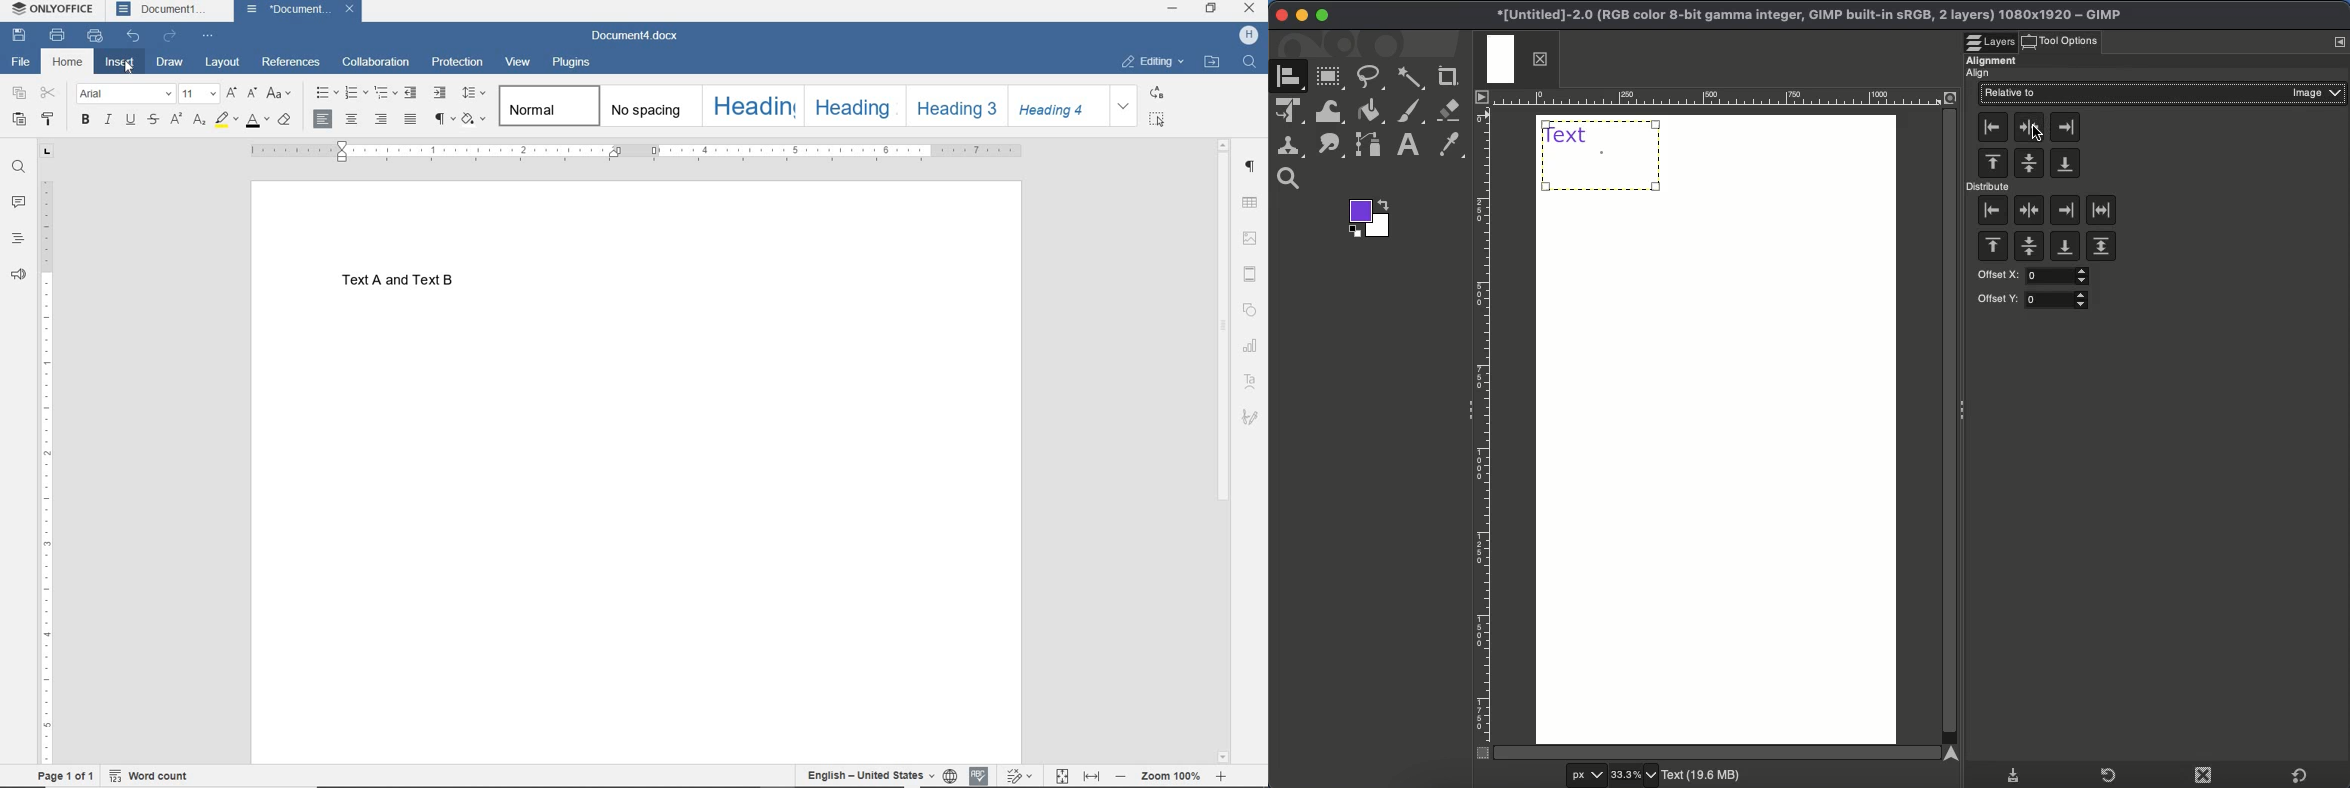 This screenshot has height=812, width=2352. Describe the element at coordinates (411, 121) in the screenshot. I see `JUSTIFIED` at that location.